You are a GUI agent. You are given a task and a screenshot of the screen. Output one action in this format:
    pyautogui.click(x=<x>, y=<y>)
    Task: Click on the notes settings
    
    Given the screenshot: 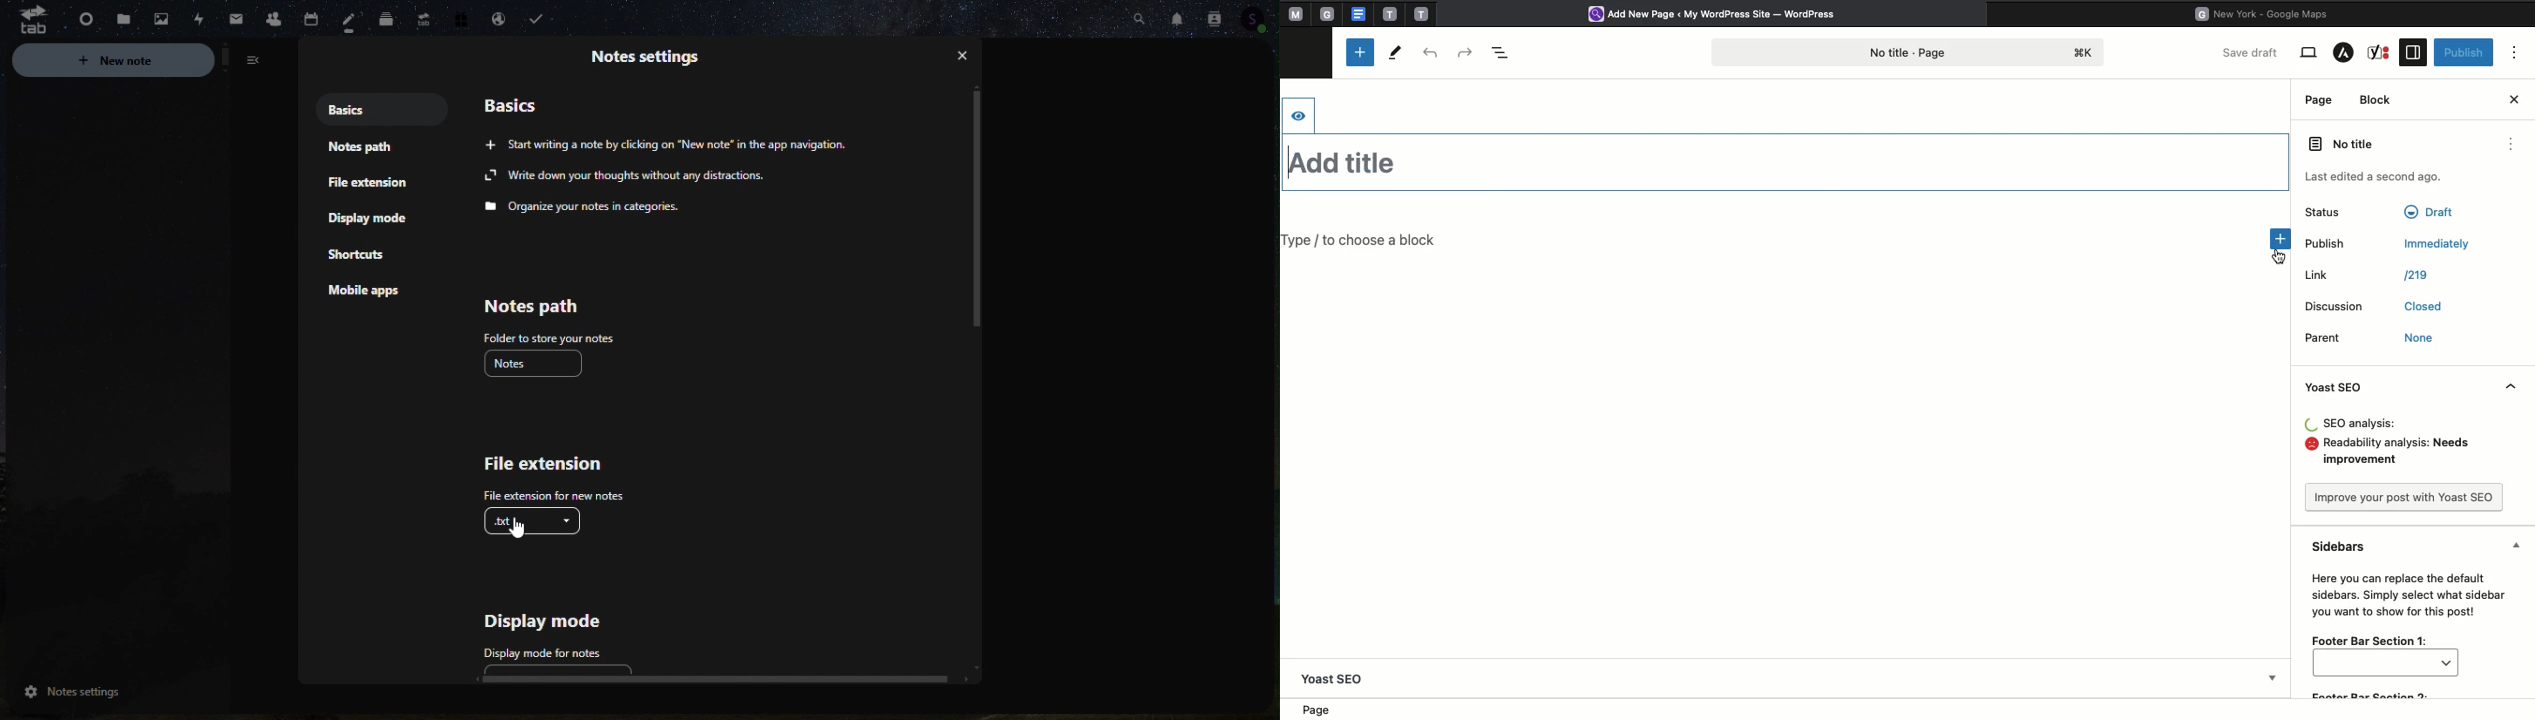 What is the action you would take?
    pyautogui.click(x=111, y=693)
    